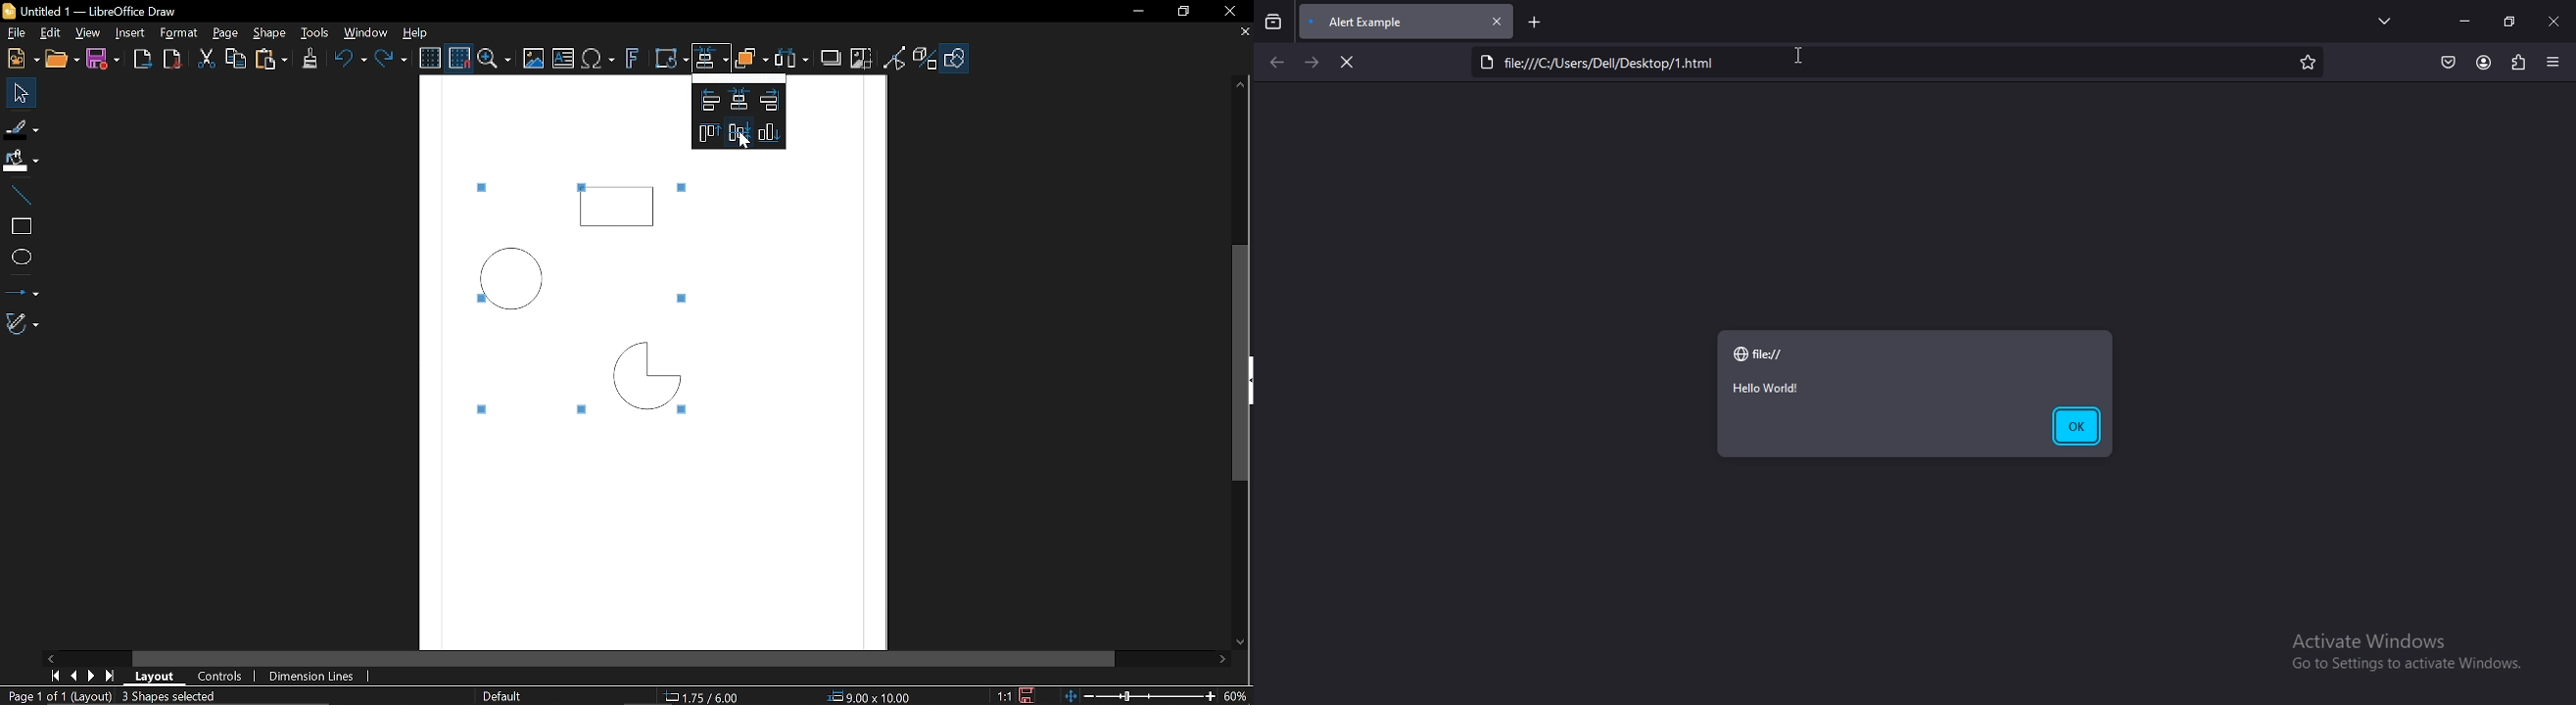  What do you see at coordinates (771, 101) in the screenshot?
I see `Align right` at bounding box center [771, 101].